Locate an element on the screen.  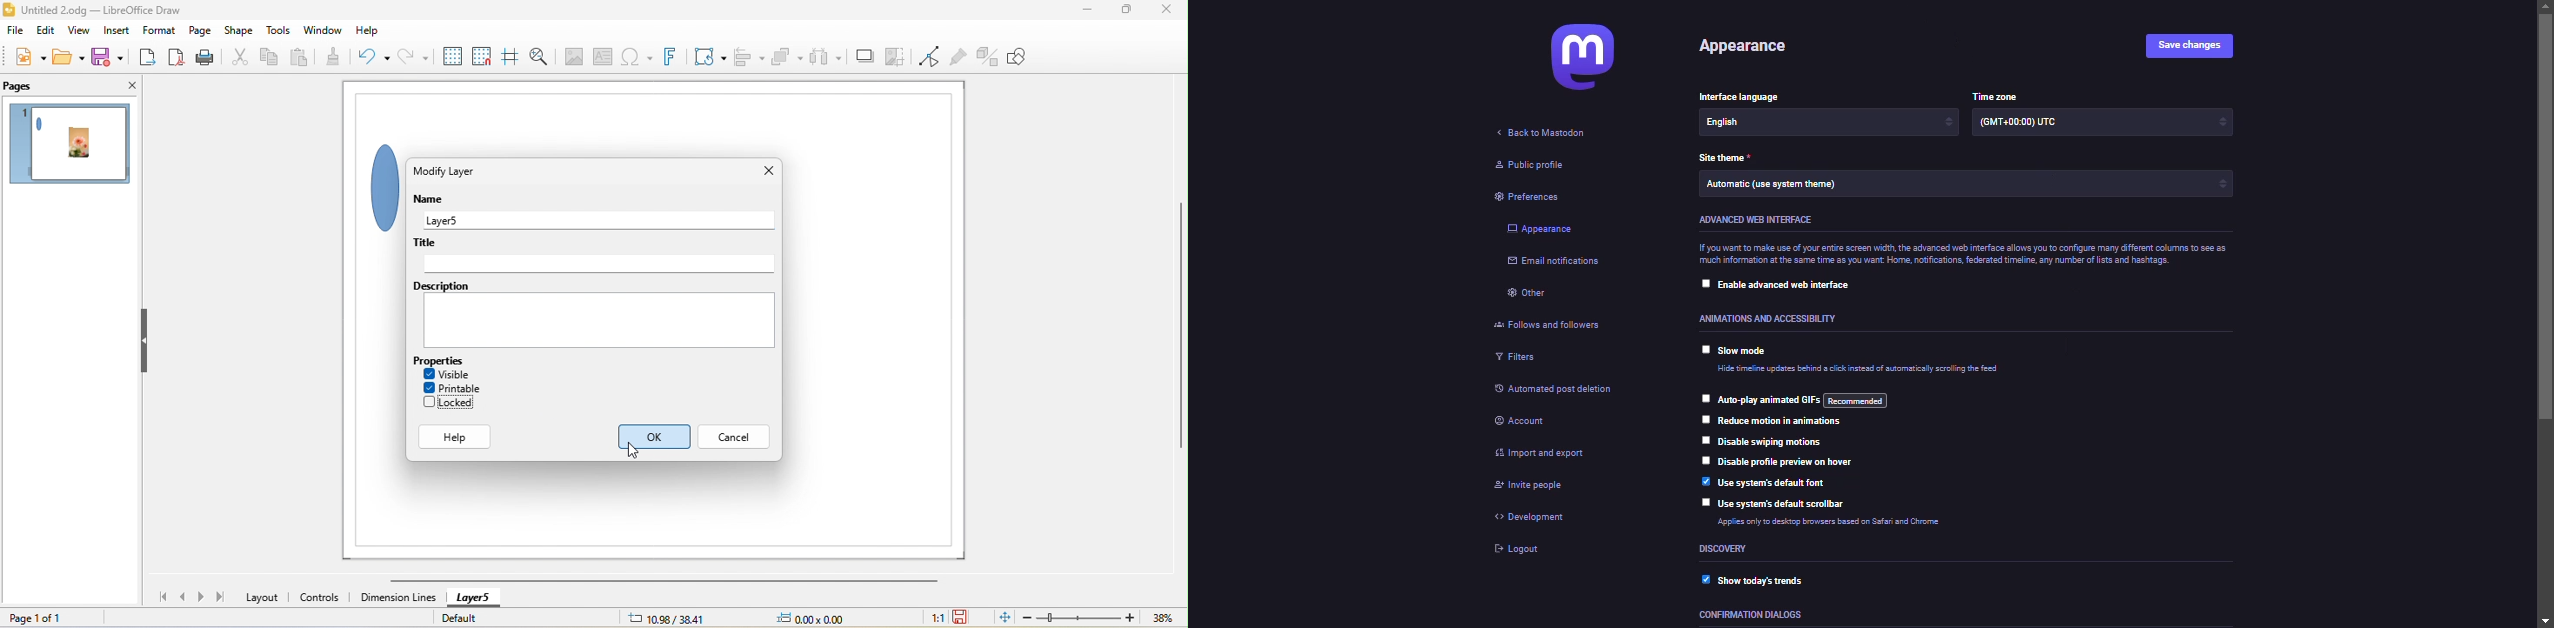
insert is located at coordinates (116, 30).